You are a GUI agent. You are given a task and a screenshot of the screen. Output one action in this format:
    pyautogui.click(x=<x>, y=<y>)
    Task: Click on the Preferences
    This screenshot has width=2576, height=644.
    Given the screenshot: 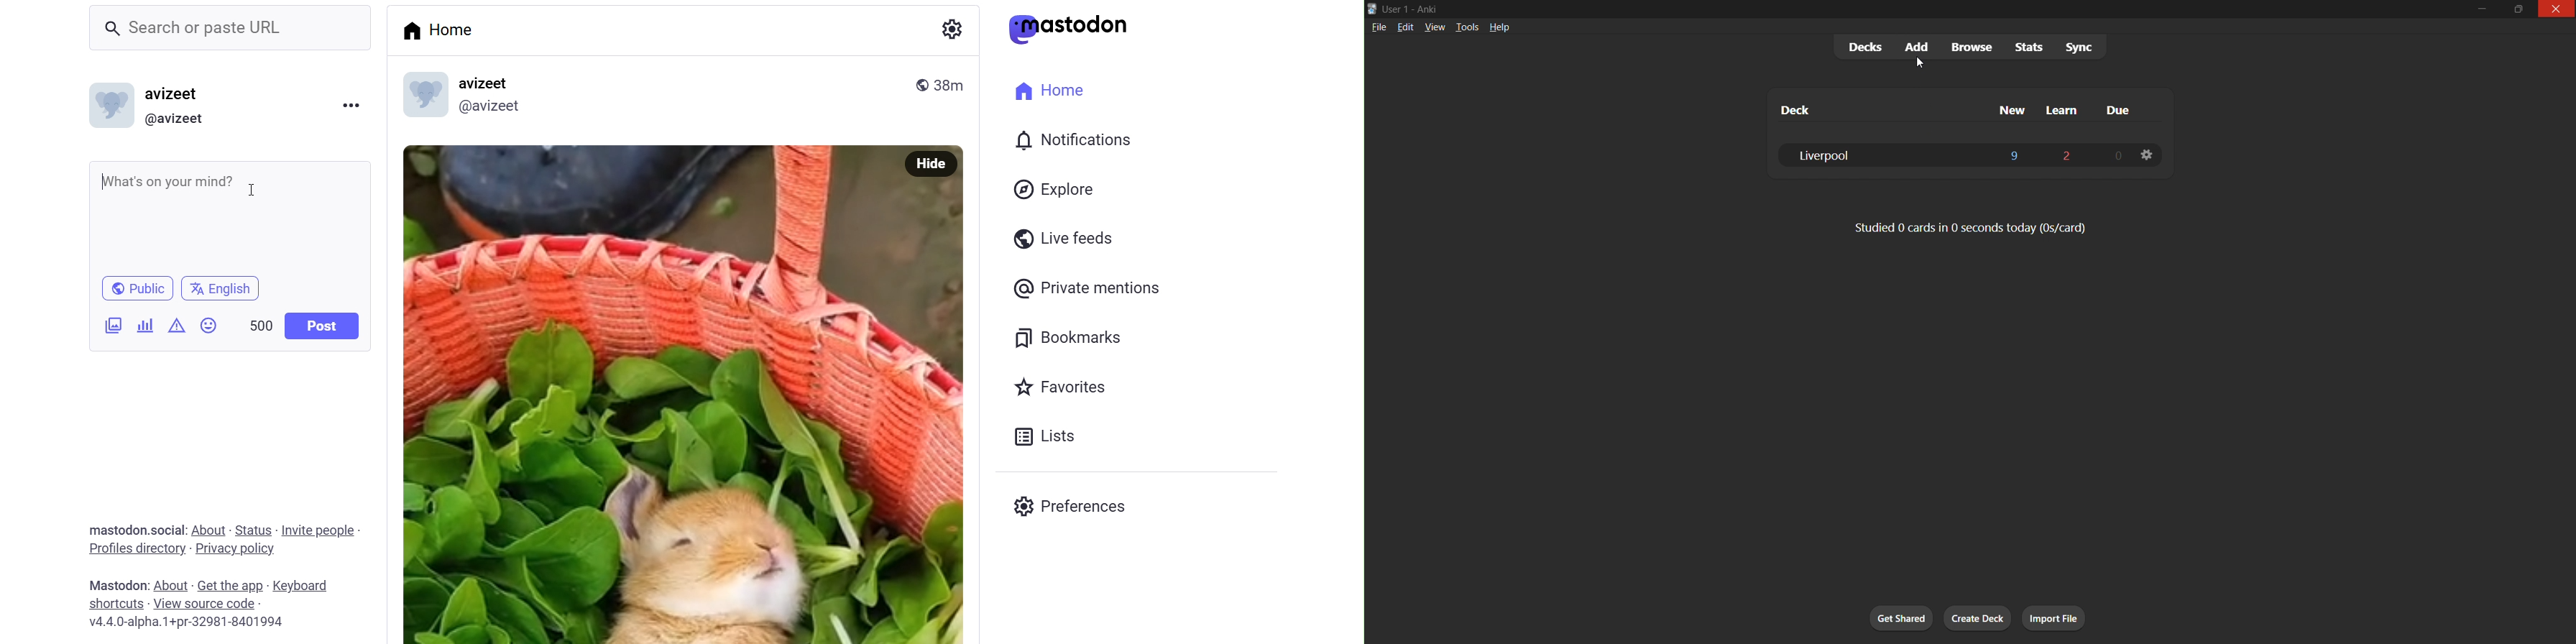 What is the action you would take?
    pyautogui.click(x=1072, y=507)
    